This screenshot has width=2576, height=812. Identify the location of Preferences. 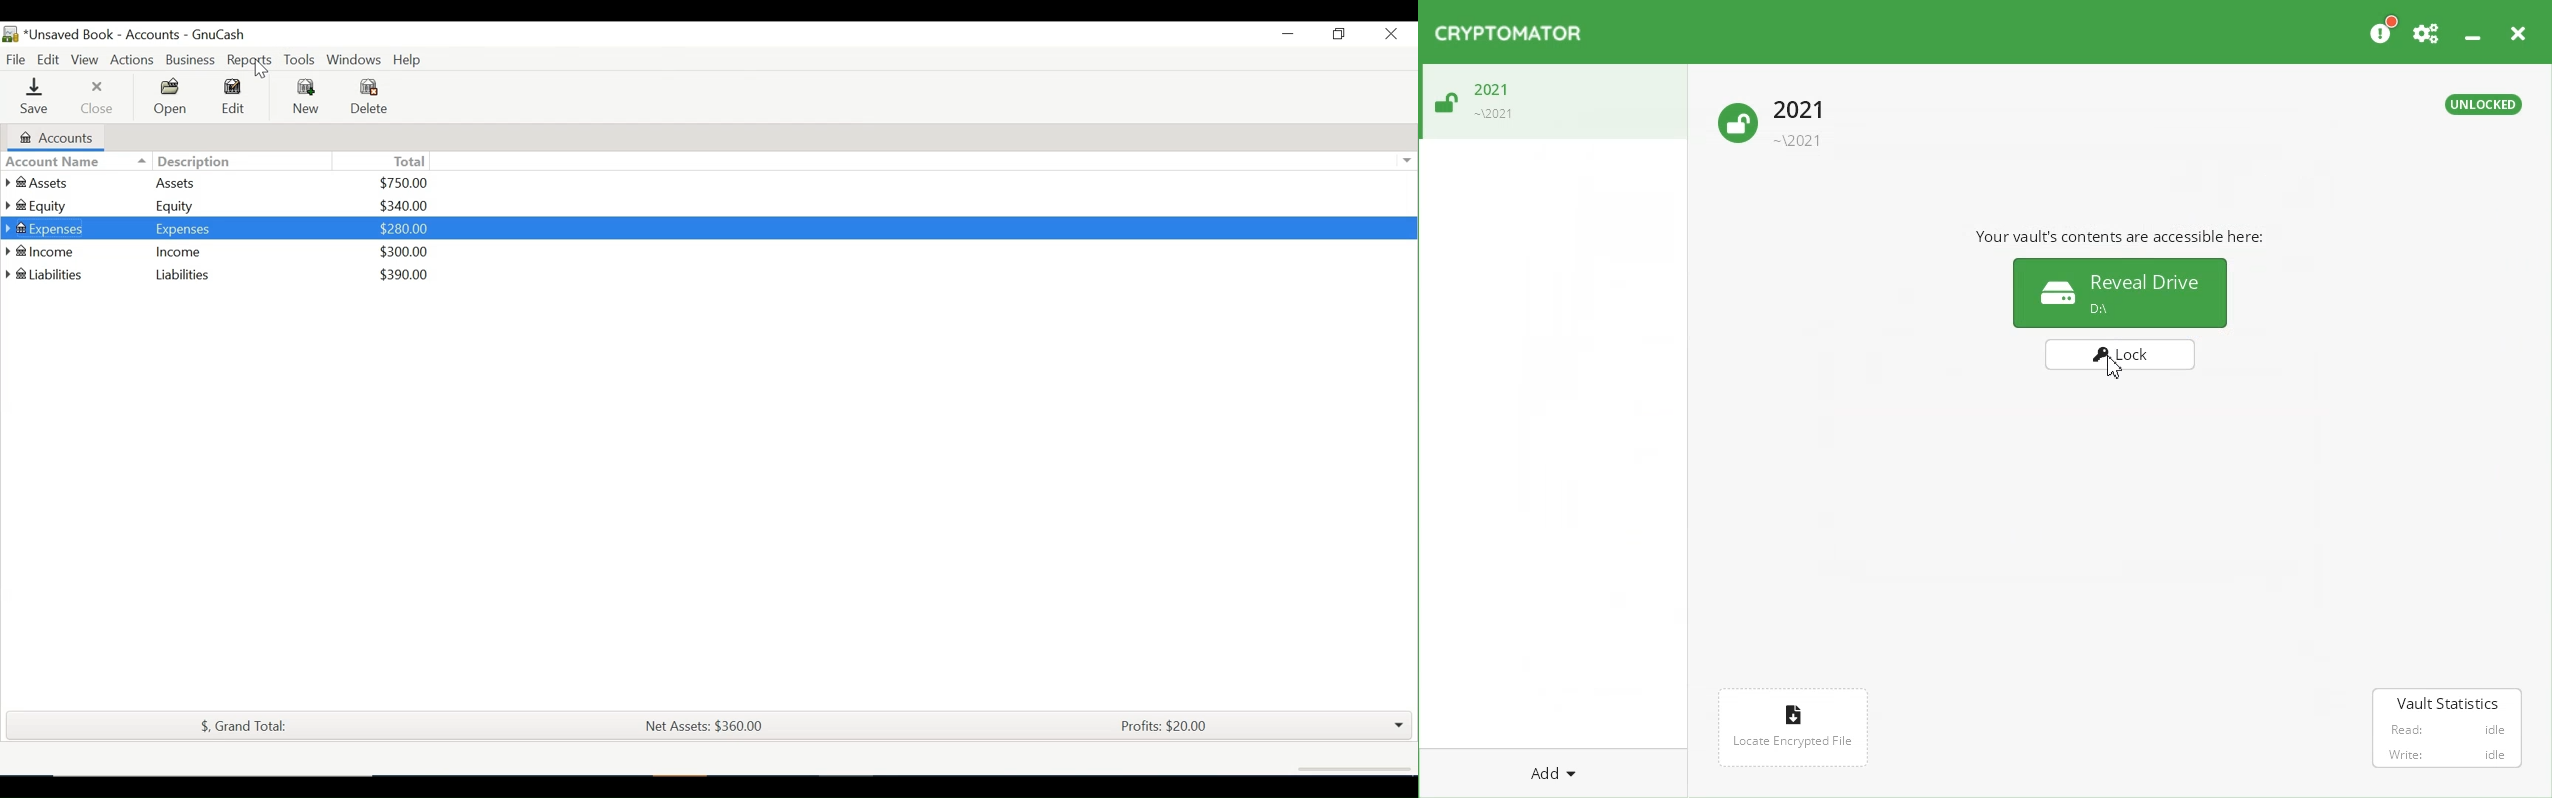
(2427, 30).